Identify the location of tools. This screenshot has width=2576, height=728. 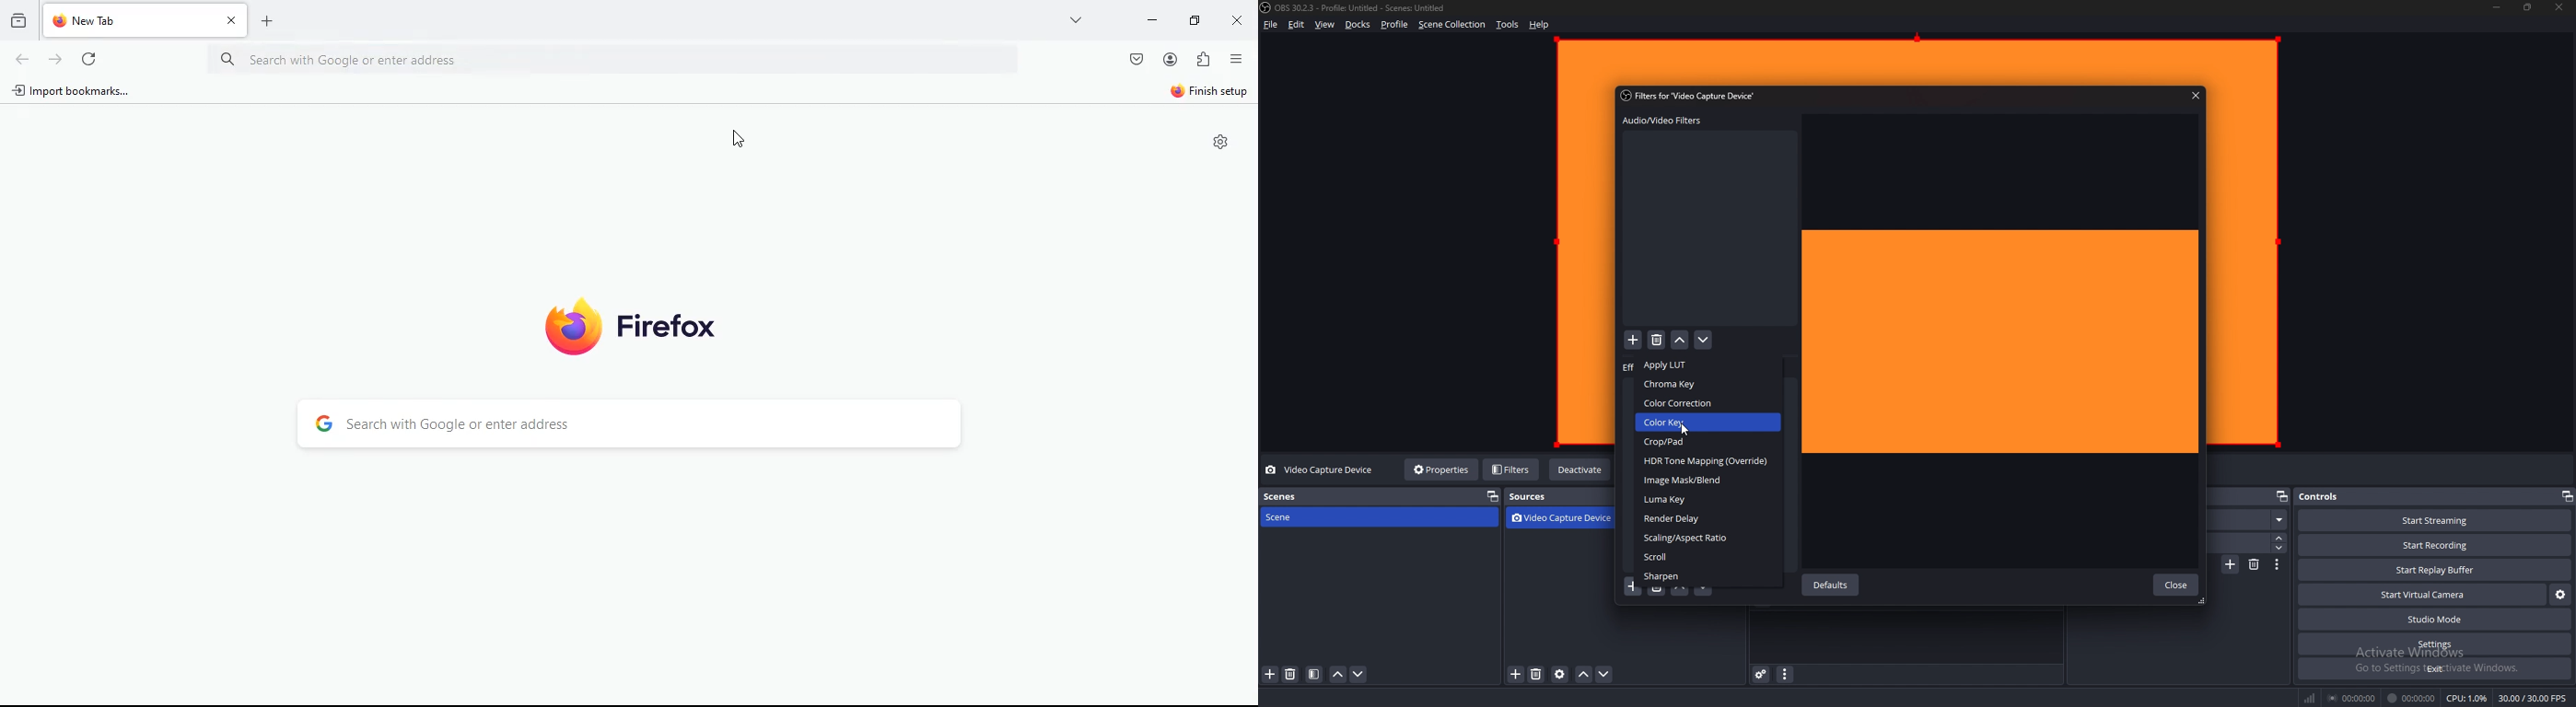
(1508, 25).